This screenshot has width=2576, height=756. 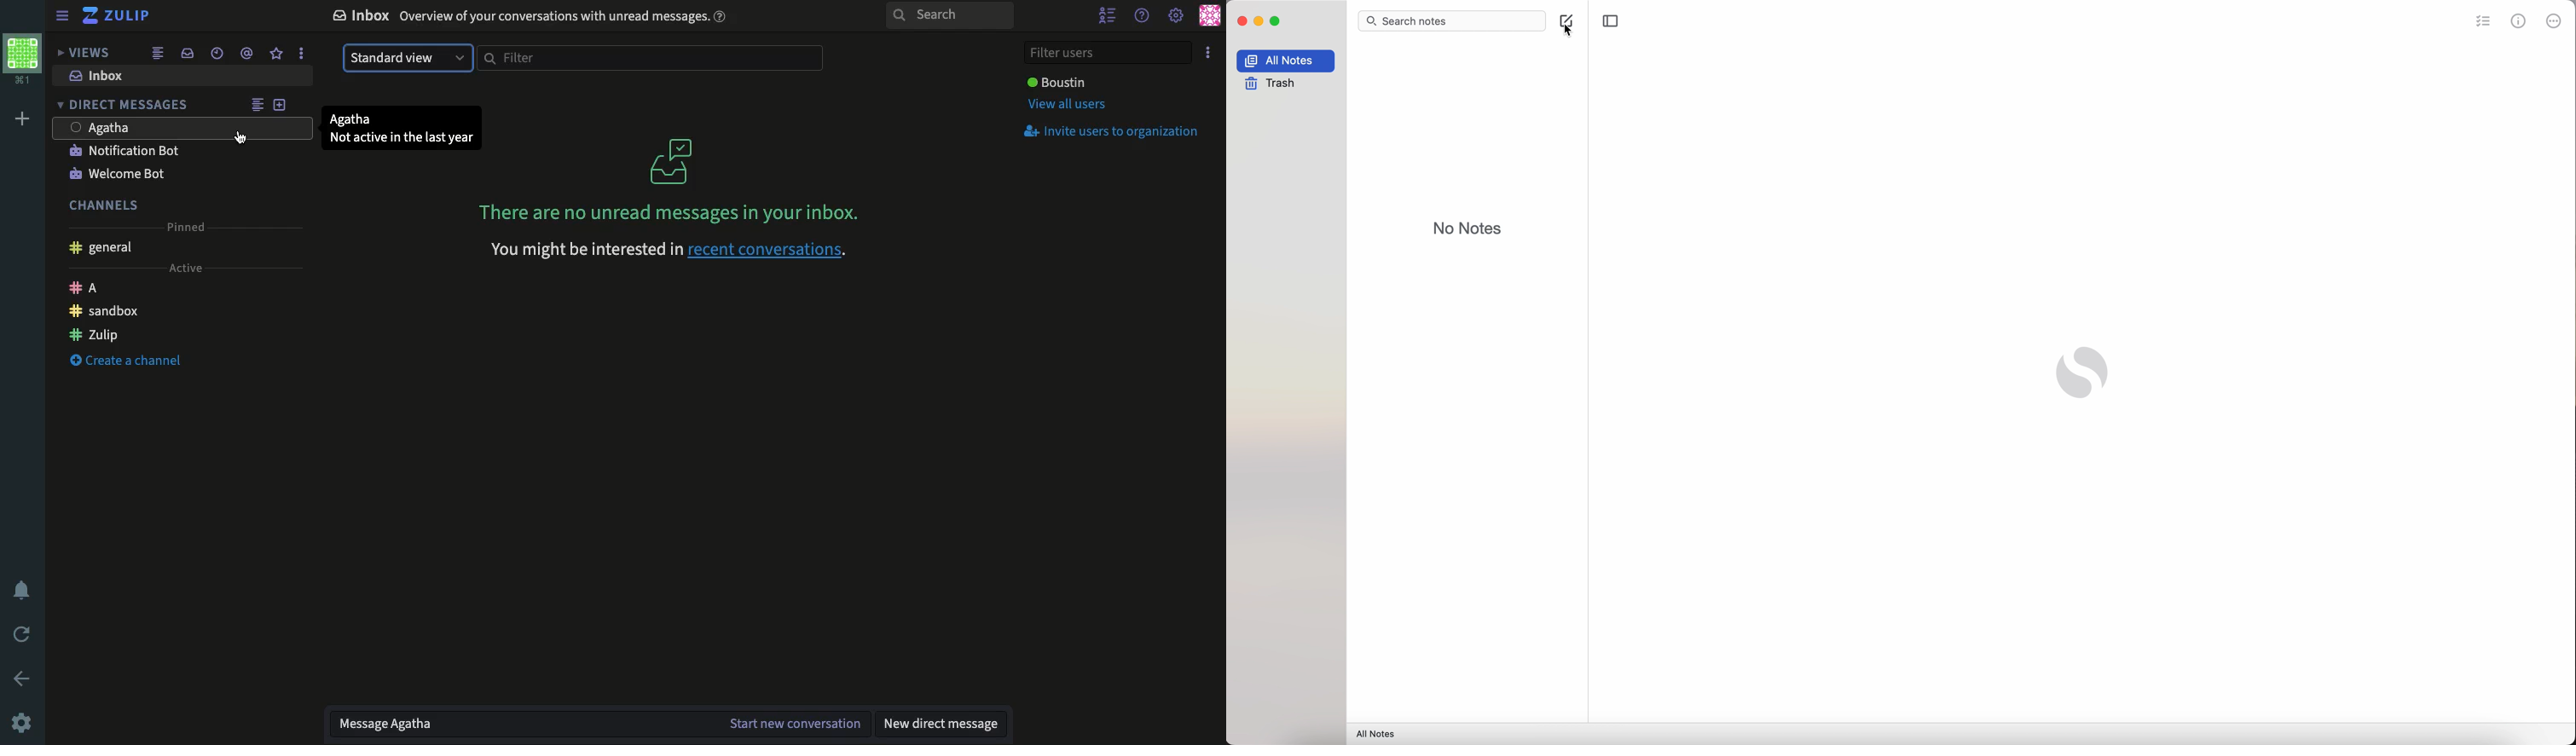 I want to click on New DM, so click(x=282, y=105).